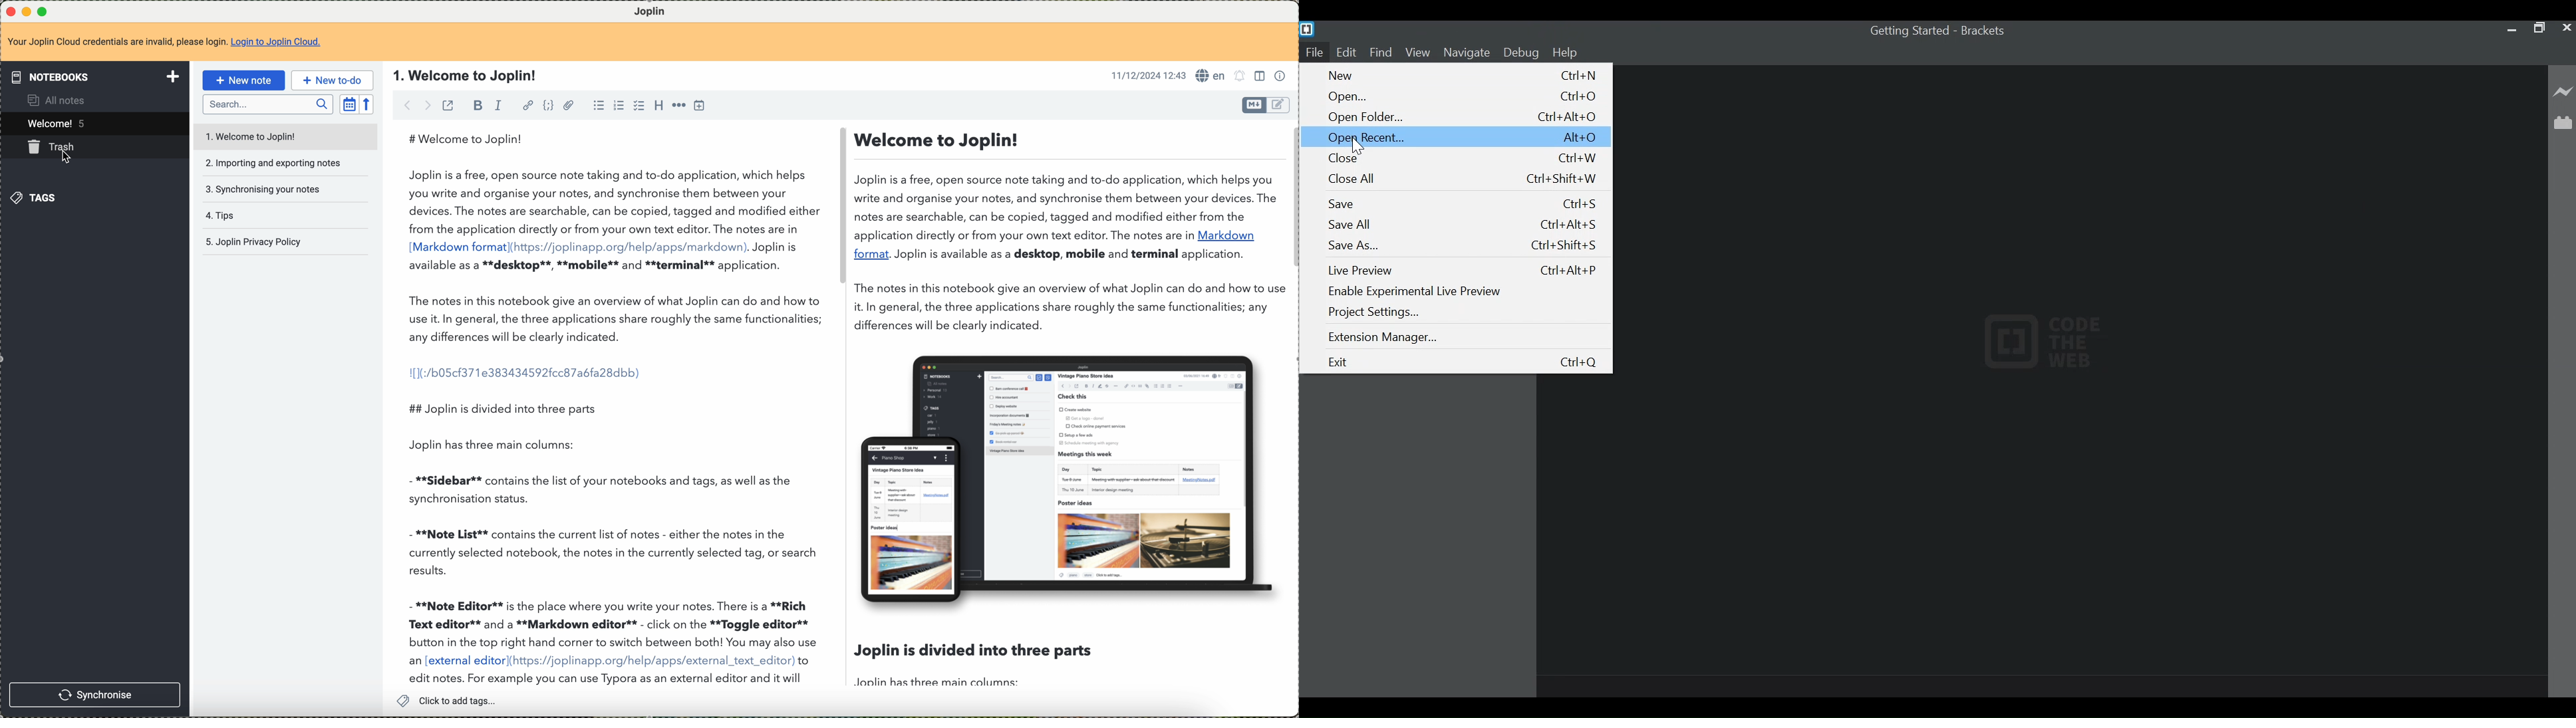 The width and height of the screenshot is (2576, 728). Describe the element at coordinates (1465, 271) in the screenshot. I see `Live Preview` at that location.